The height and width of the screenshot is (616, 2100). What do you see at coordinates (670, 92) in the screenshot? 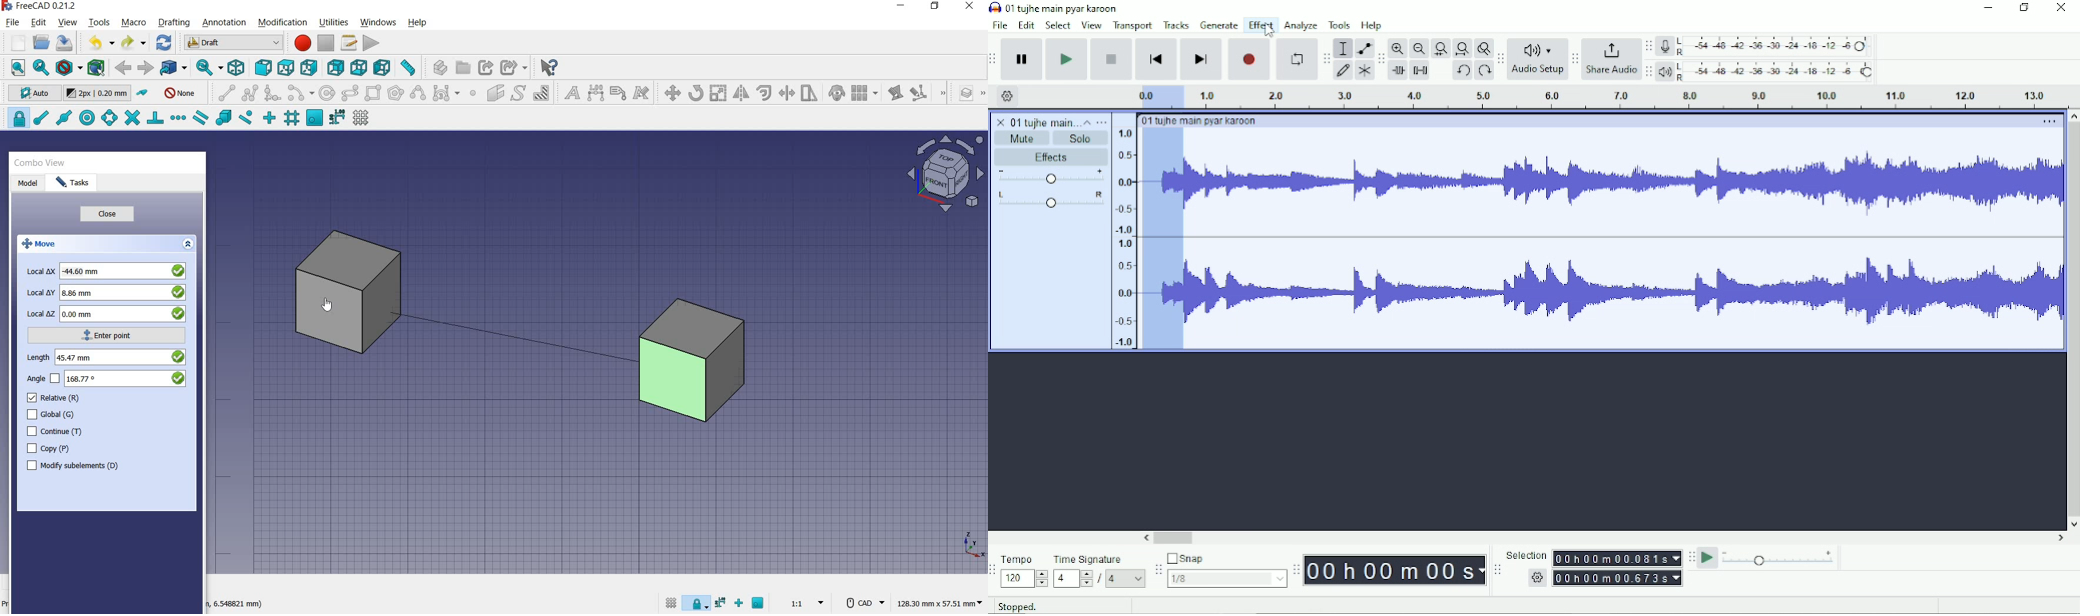
I see `move` at bounding box center [670, 92].